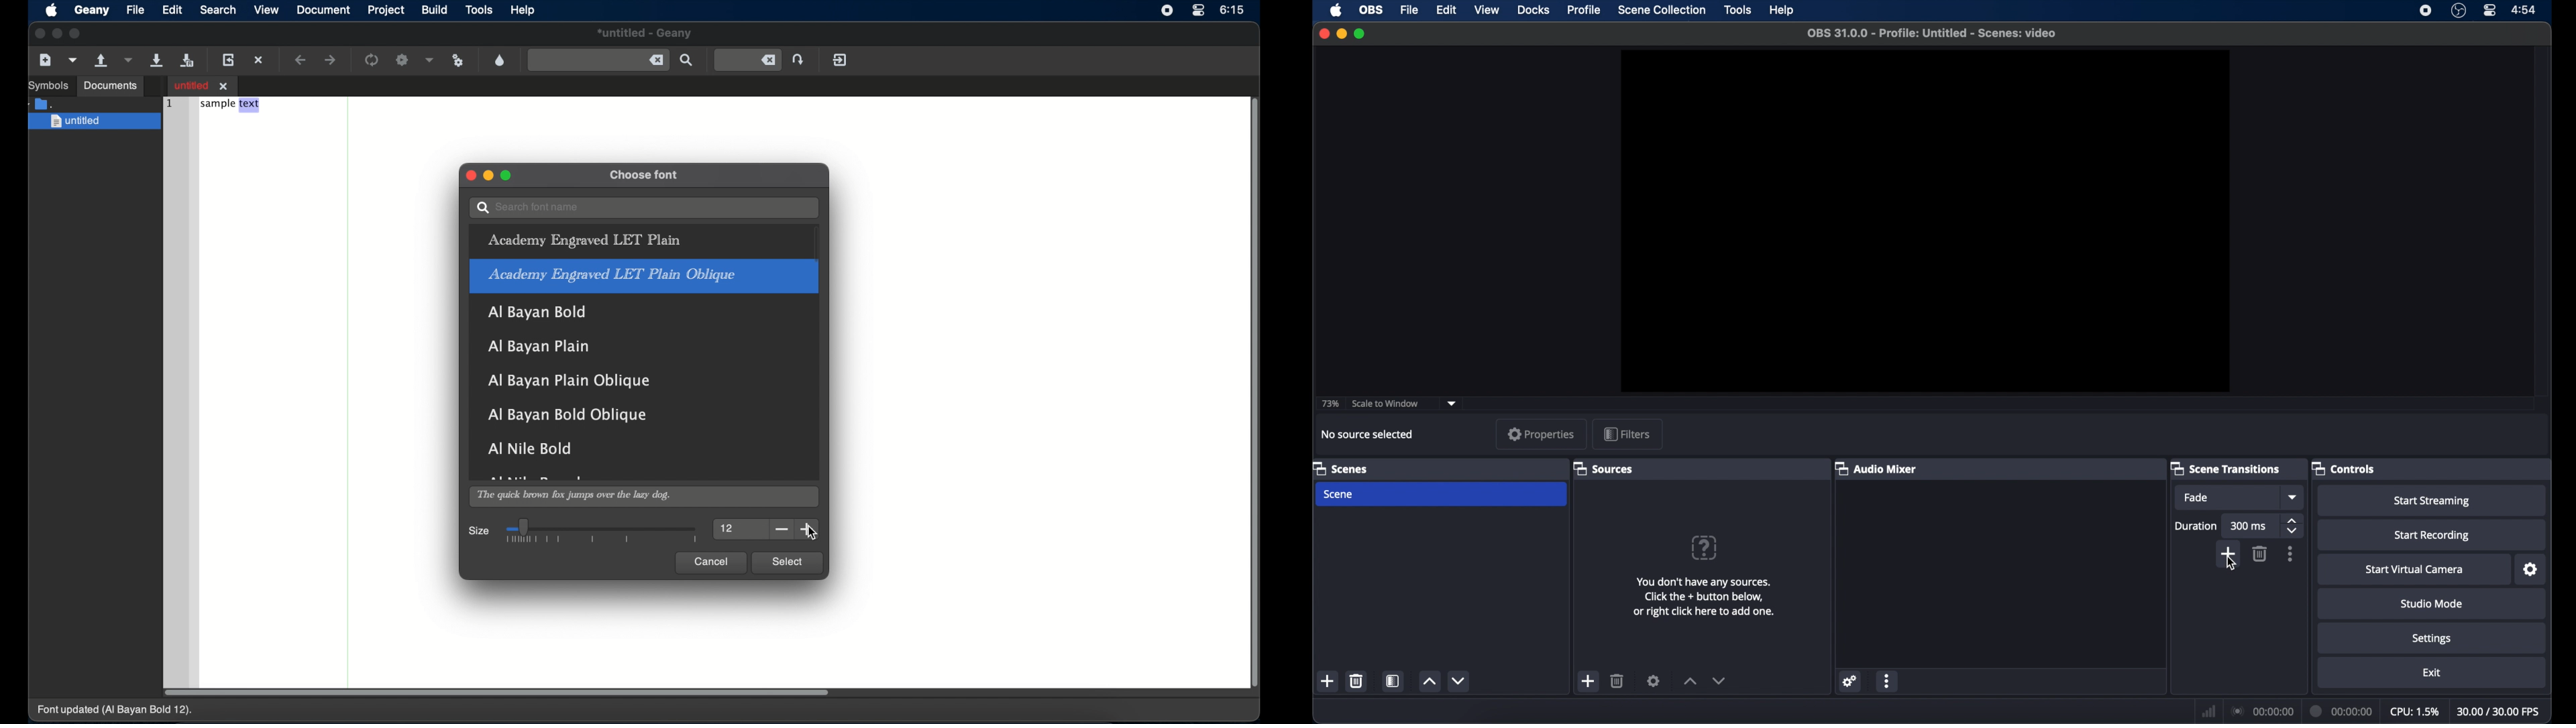 This screenshot has height=728, width=2576. What do you see at coordinates (2525, 11) in the screenshot?
I see `time` at bounding box center [2525, 11].